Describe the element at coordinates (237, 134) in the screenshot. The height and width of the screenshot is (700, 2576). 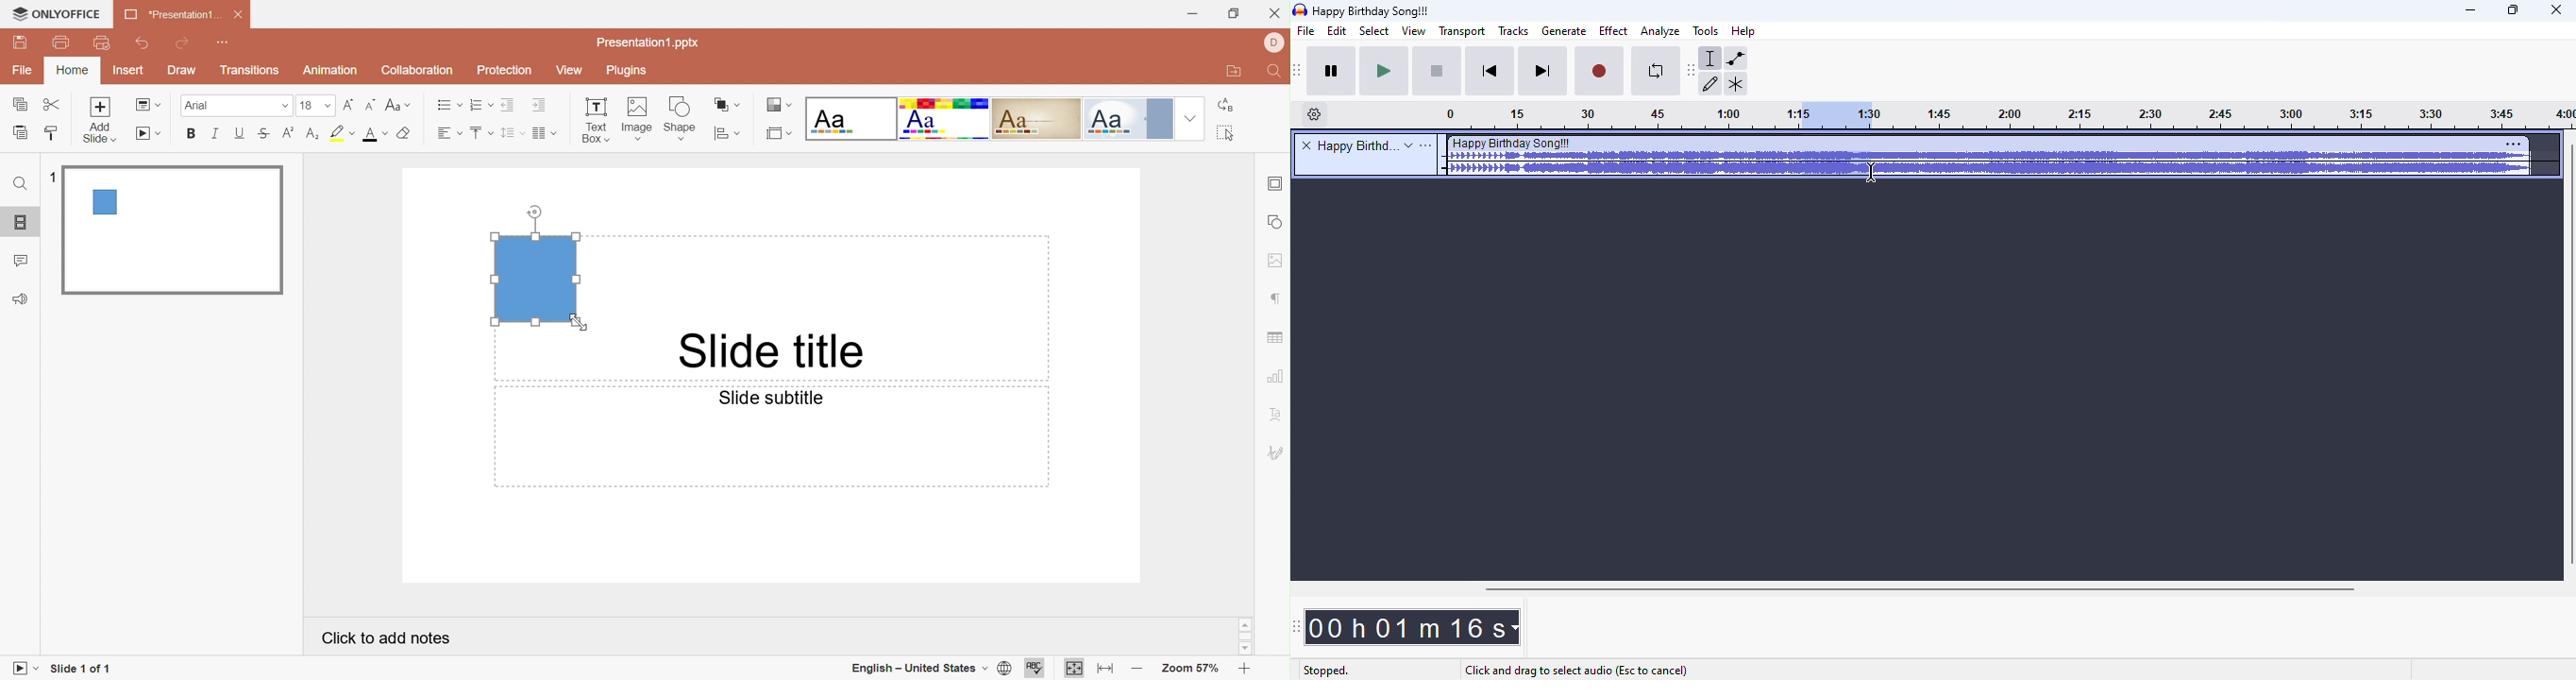
I see `Underline` at that location.